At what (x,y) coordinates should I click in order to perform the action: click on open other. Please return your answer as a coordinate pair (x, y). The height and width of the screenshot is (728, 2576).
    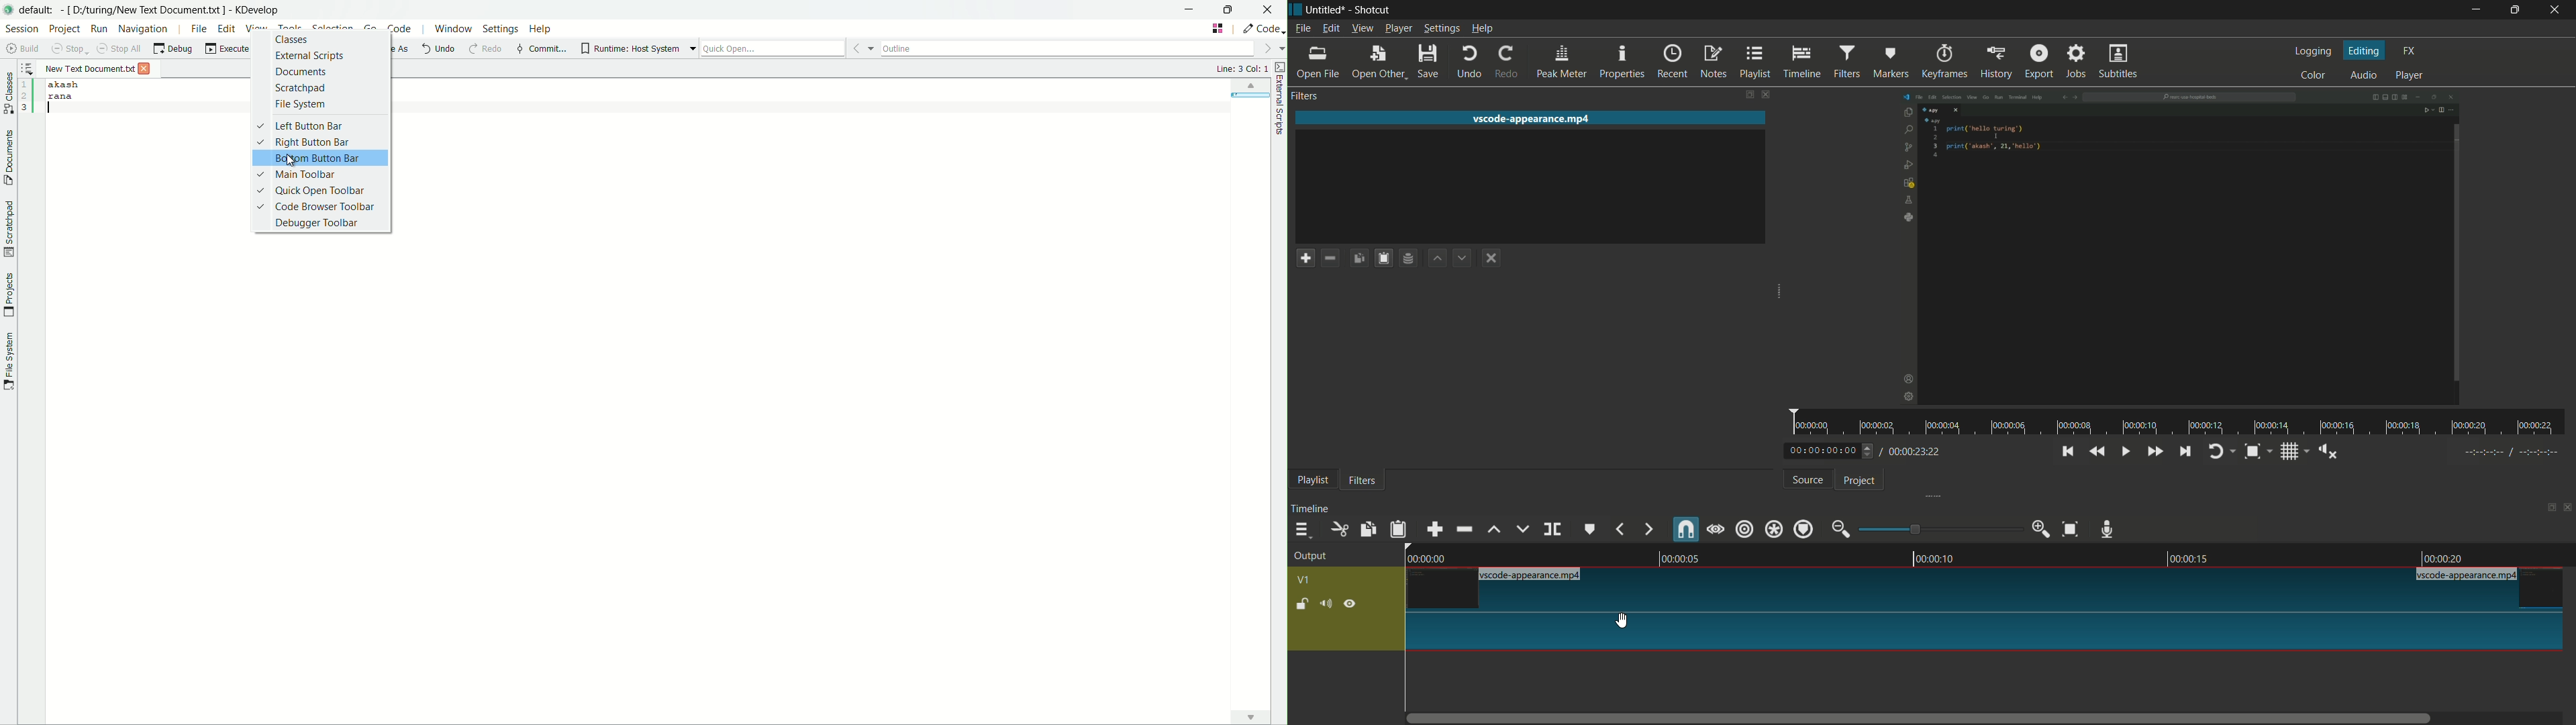
    Looking at the image, I should click on (1381, 61).